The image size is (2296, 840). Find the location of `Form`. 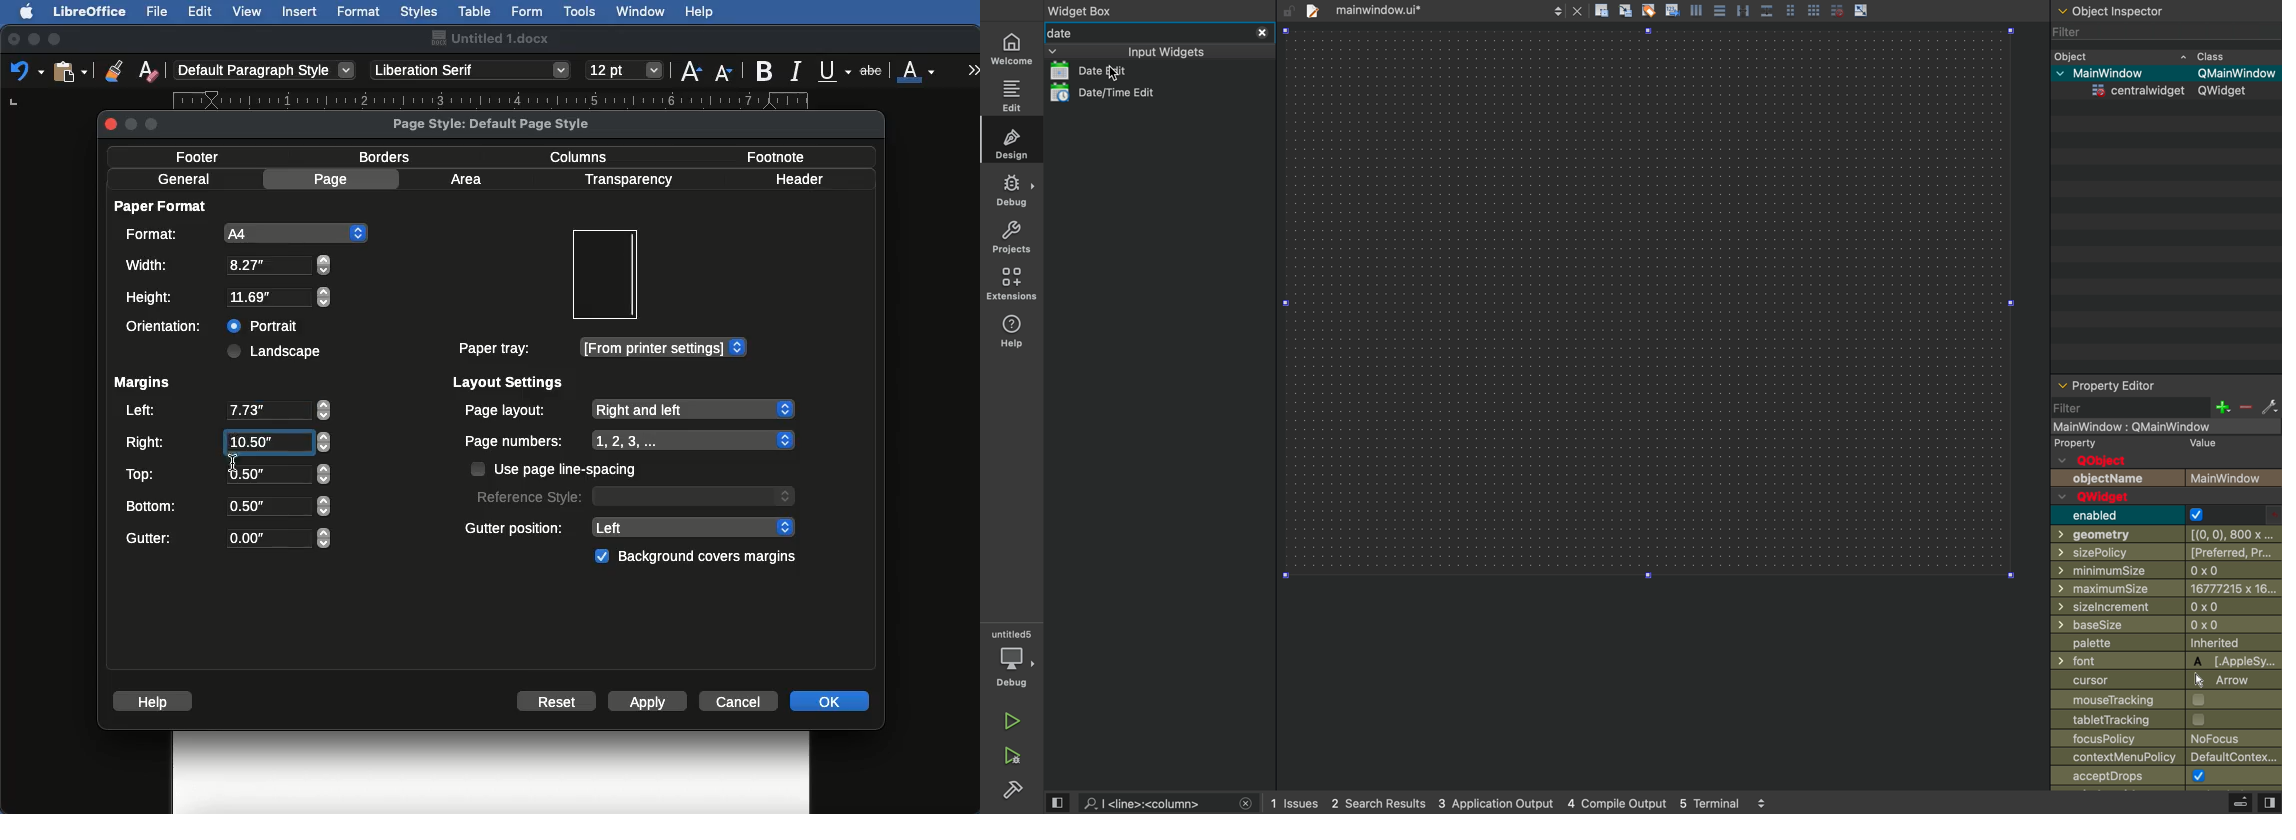

Form is located at coordinates (527, 12).